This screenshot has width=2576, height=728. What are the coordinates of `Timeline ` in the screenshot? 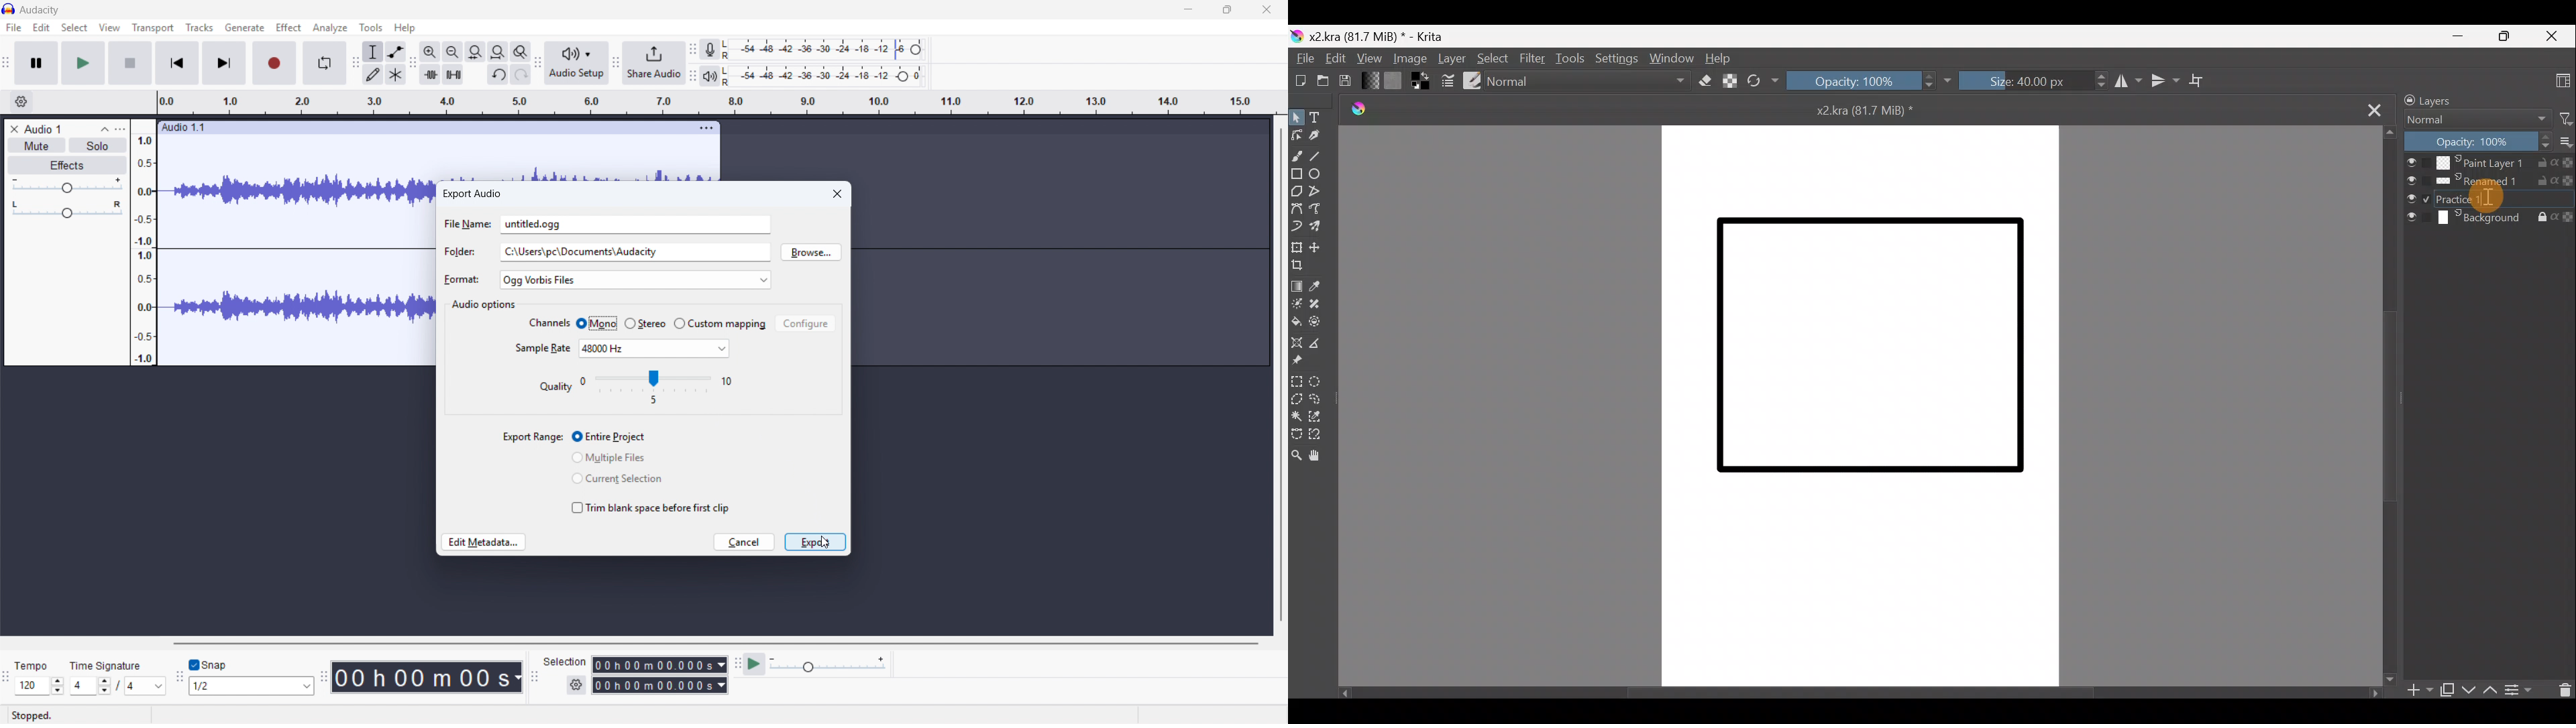 It's located at (717, 103).